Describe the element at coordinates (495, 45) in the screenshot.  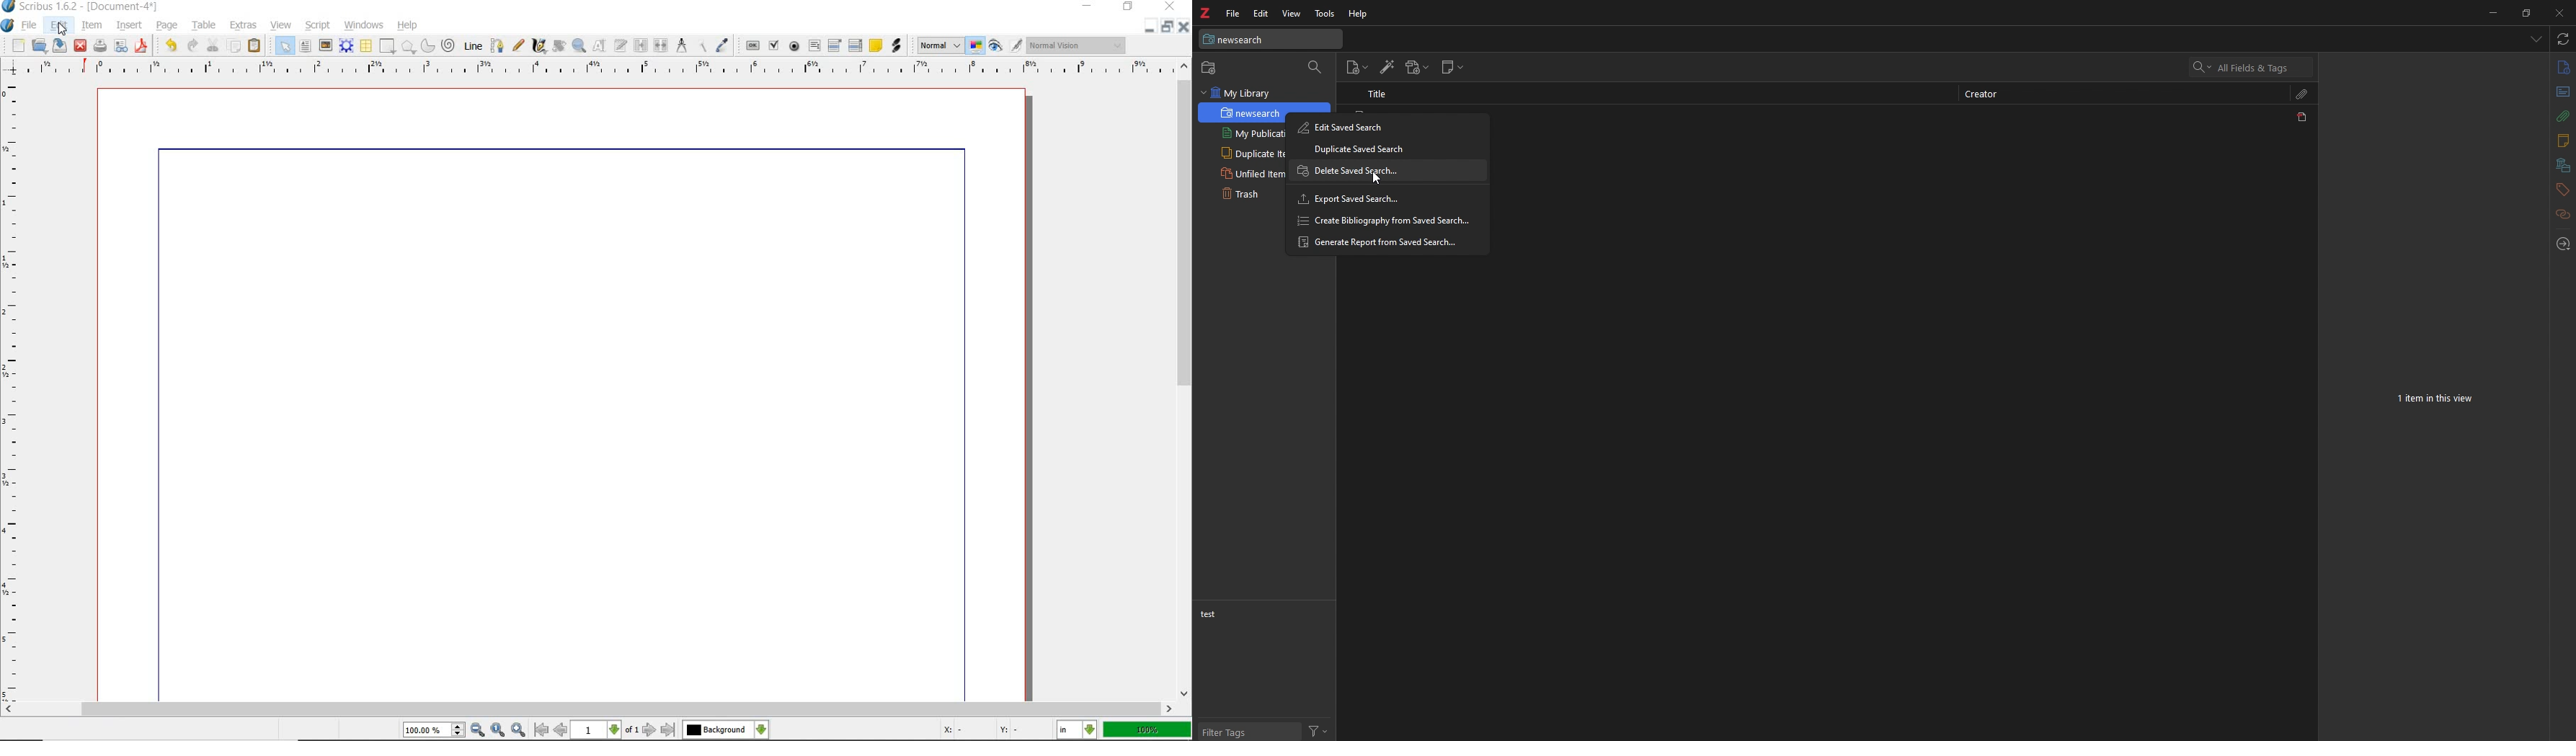
I see `Bezier curve` at that location.